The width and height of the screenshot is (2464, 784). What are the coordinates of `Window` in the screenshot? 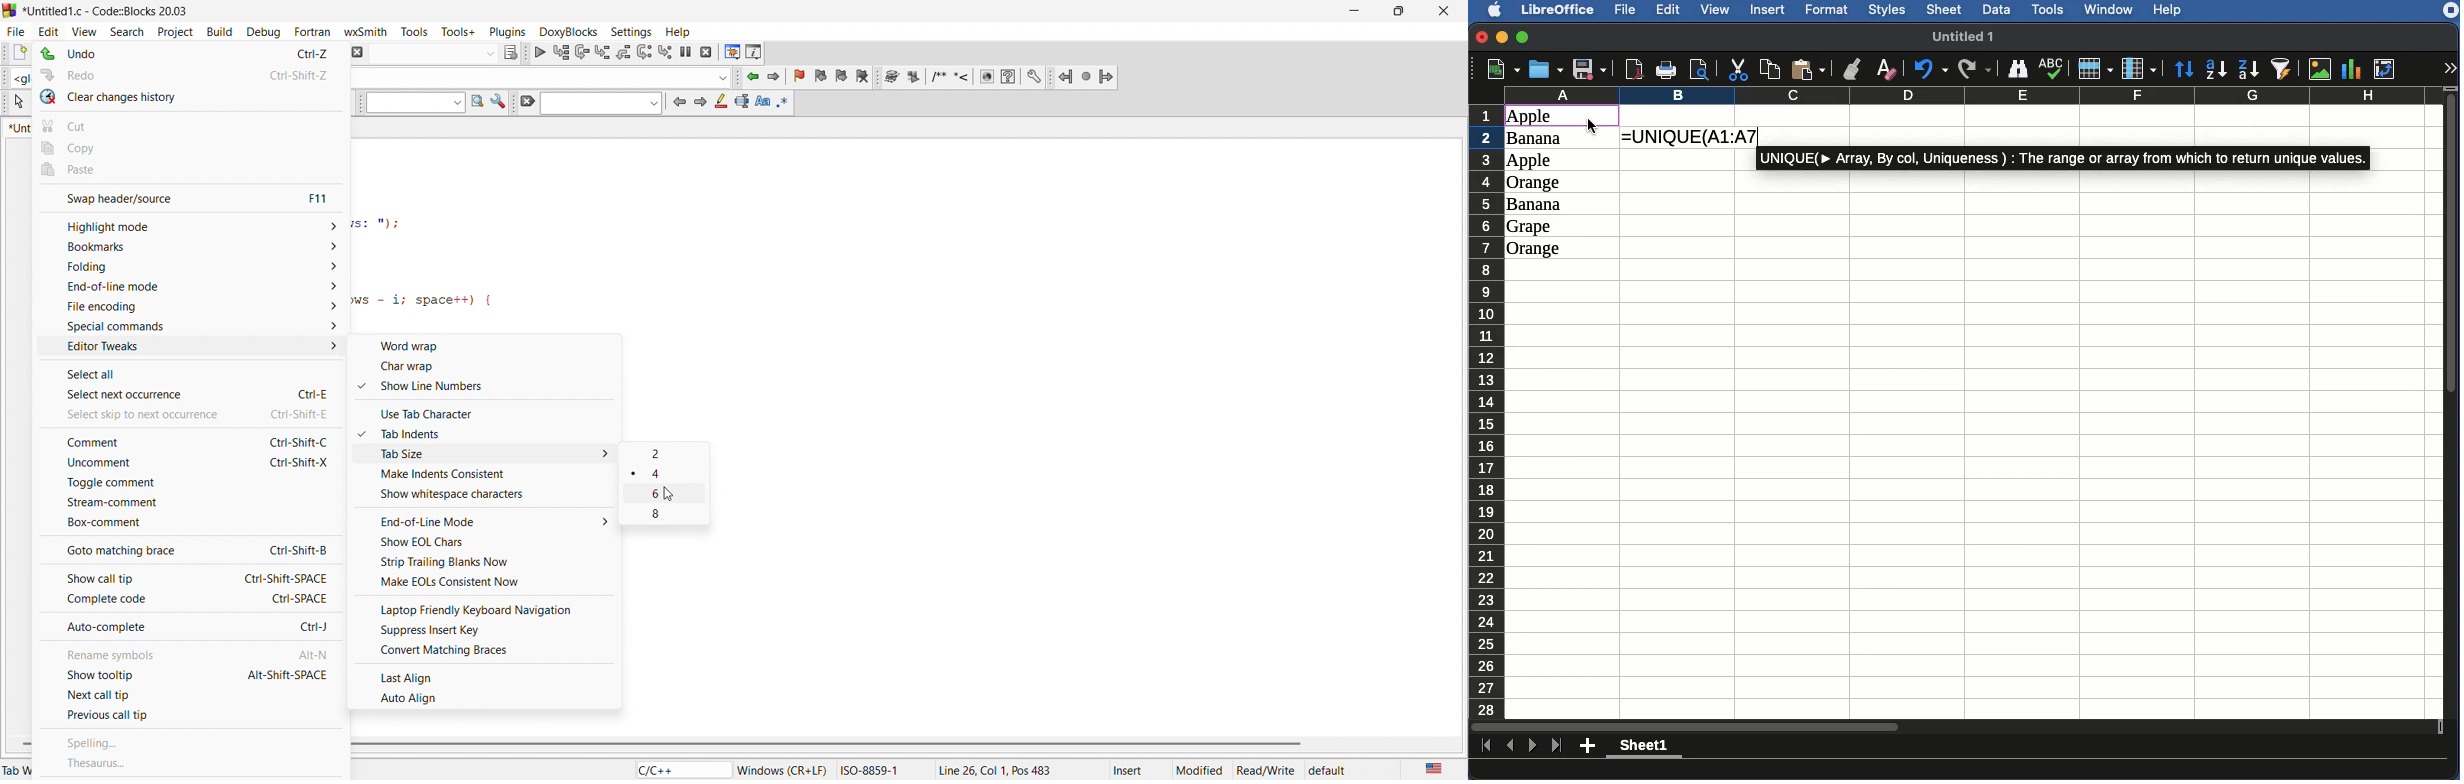 It's located at (2112, 10).